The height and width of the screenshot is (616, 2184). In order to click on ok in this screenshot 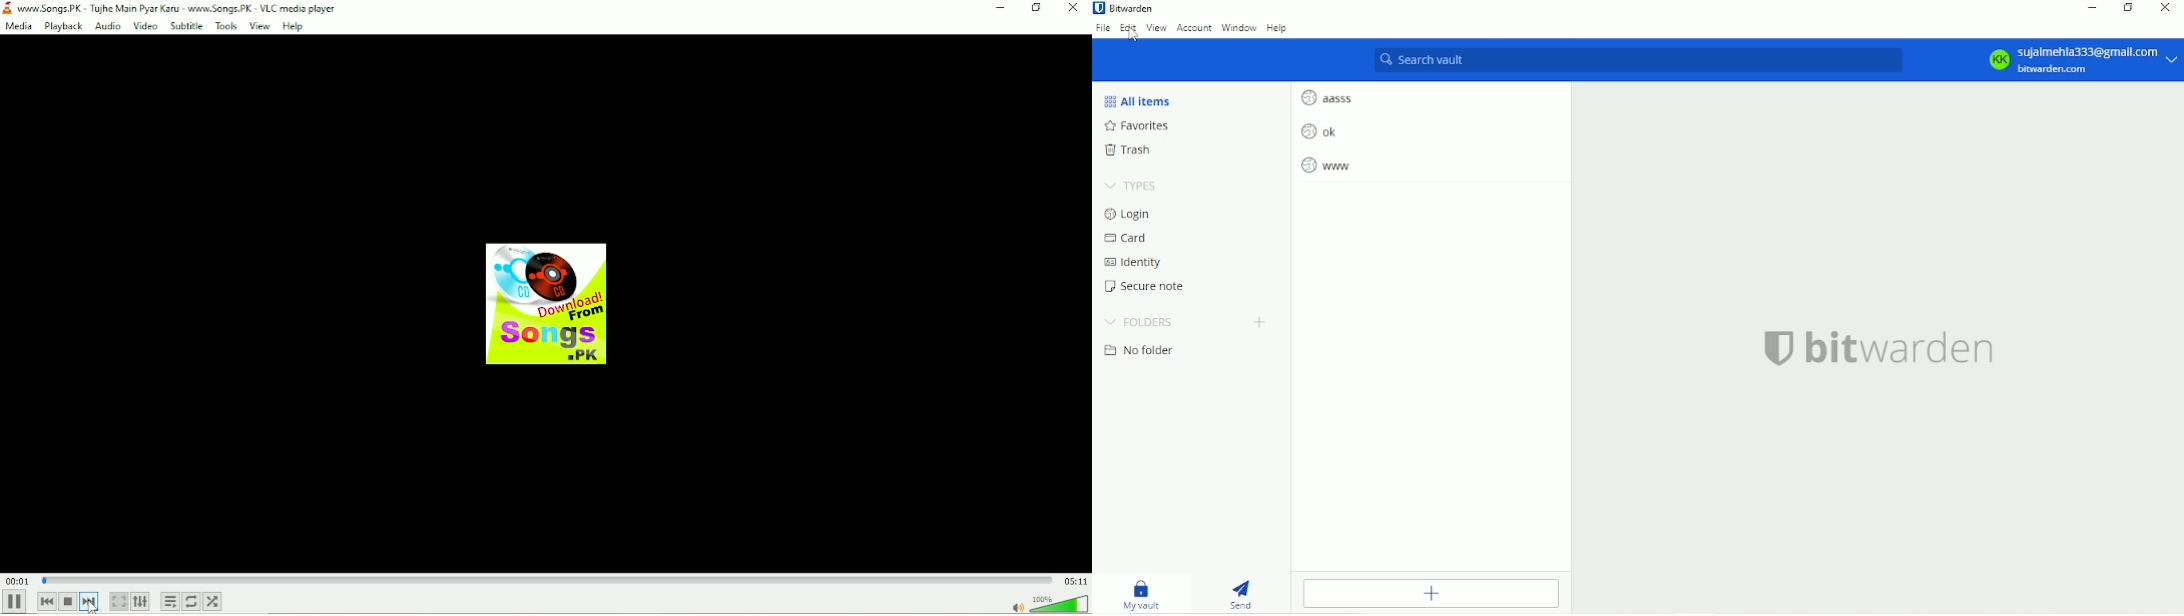, I will do `click(1319, 131)`.